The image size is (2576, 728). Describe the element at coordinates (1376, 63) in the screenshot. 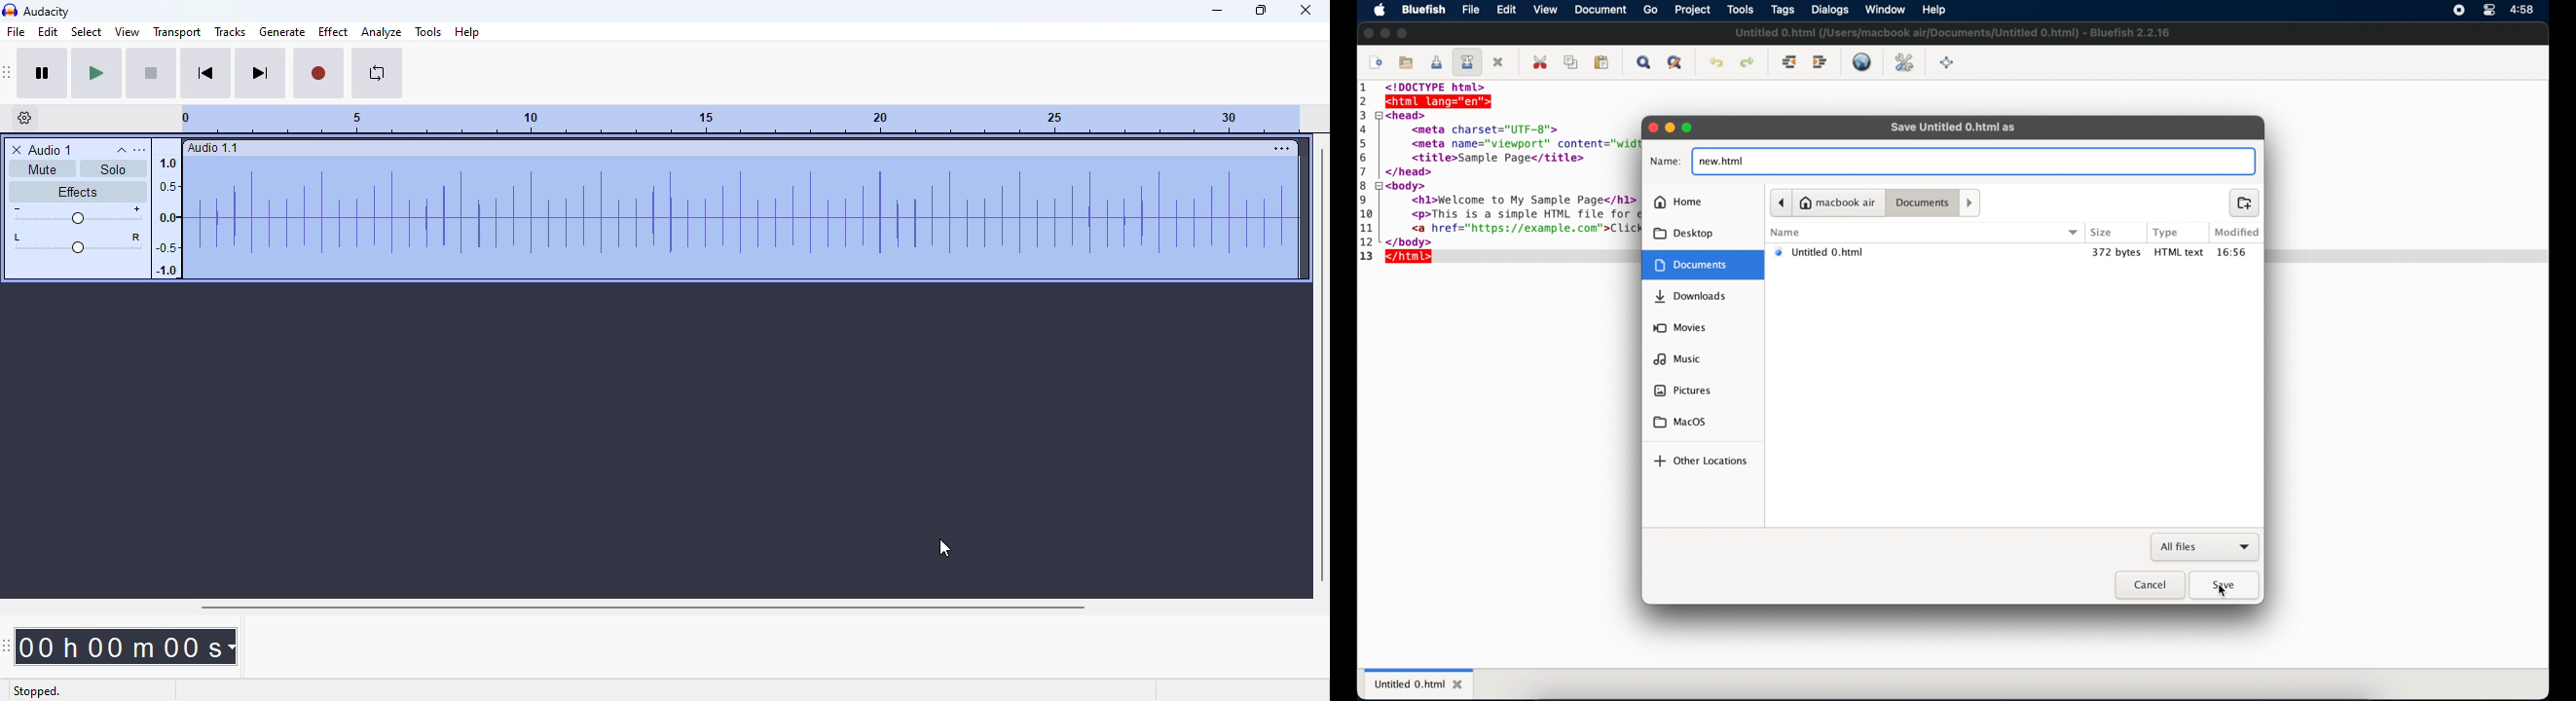

I see `new` at that location.